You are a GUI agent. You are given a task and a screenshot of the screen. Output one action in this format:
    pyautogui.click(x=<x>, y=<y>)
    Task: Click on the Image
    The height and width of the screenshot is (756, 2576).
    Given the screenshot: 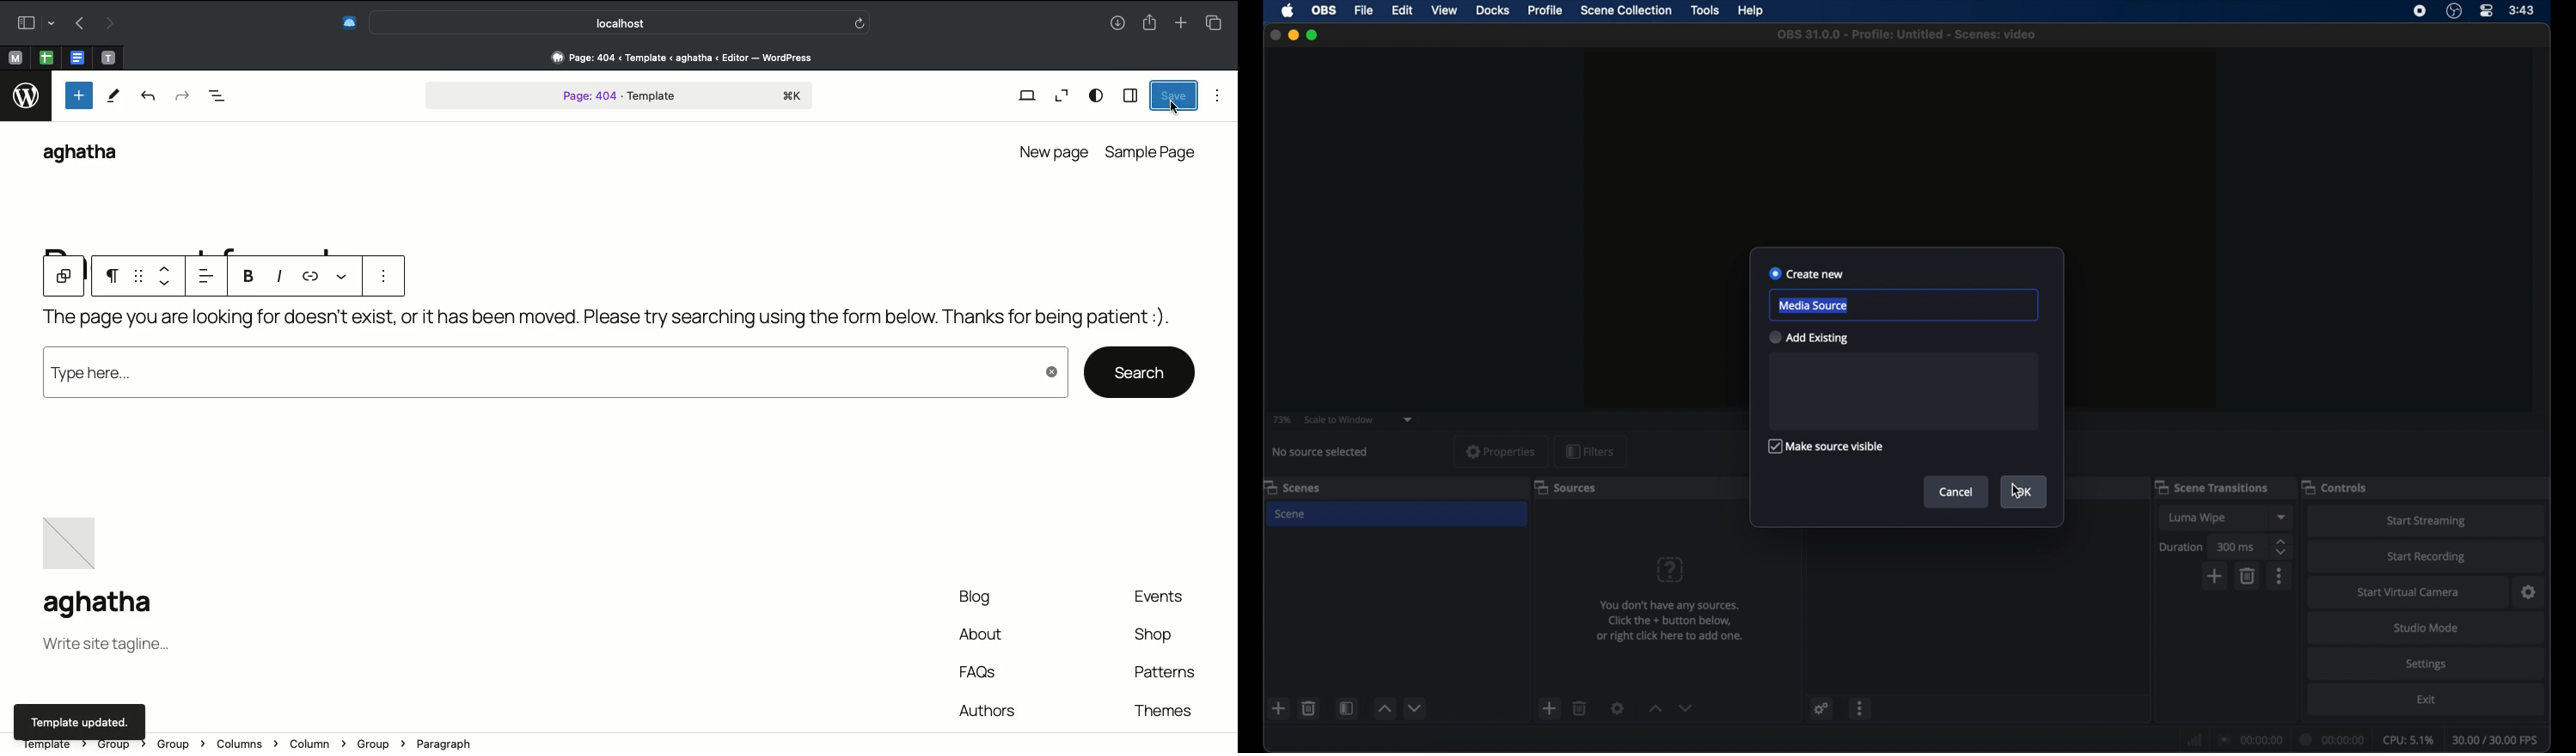 What is the action you would take?
    pyautogui.click(x=74, y=538)
    